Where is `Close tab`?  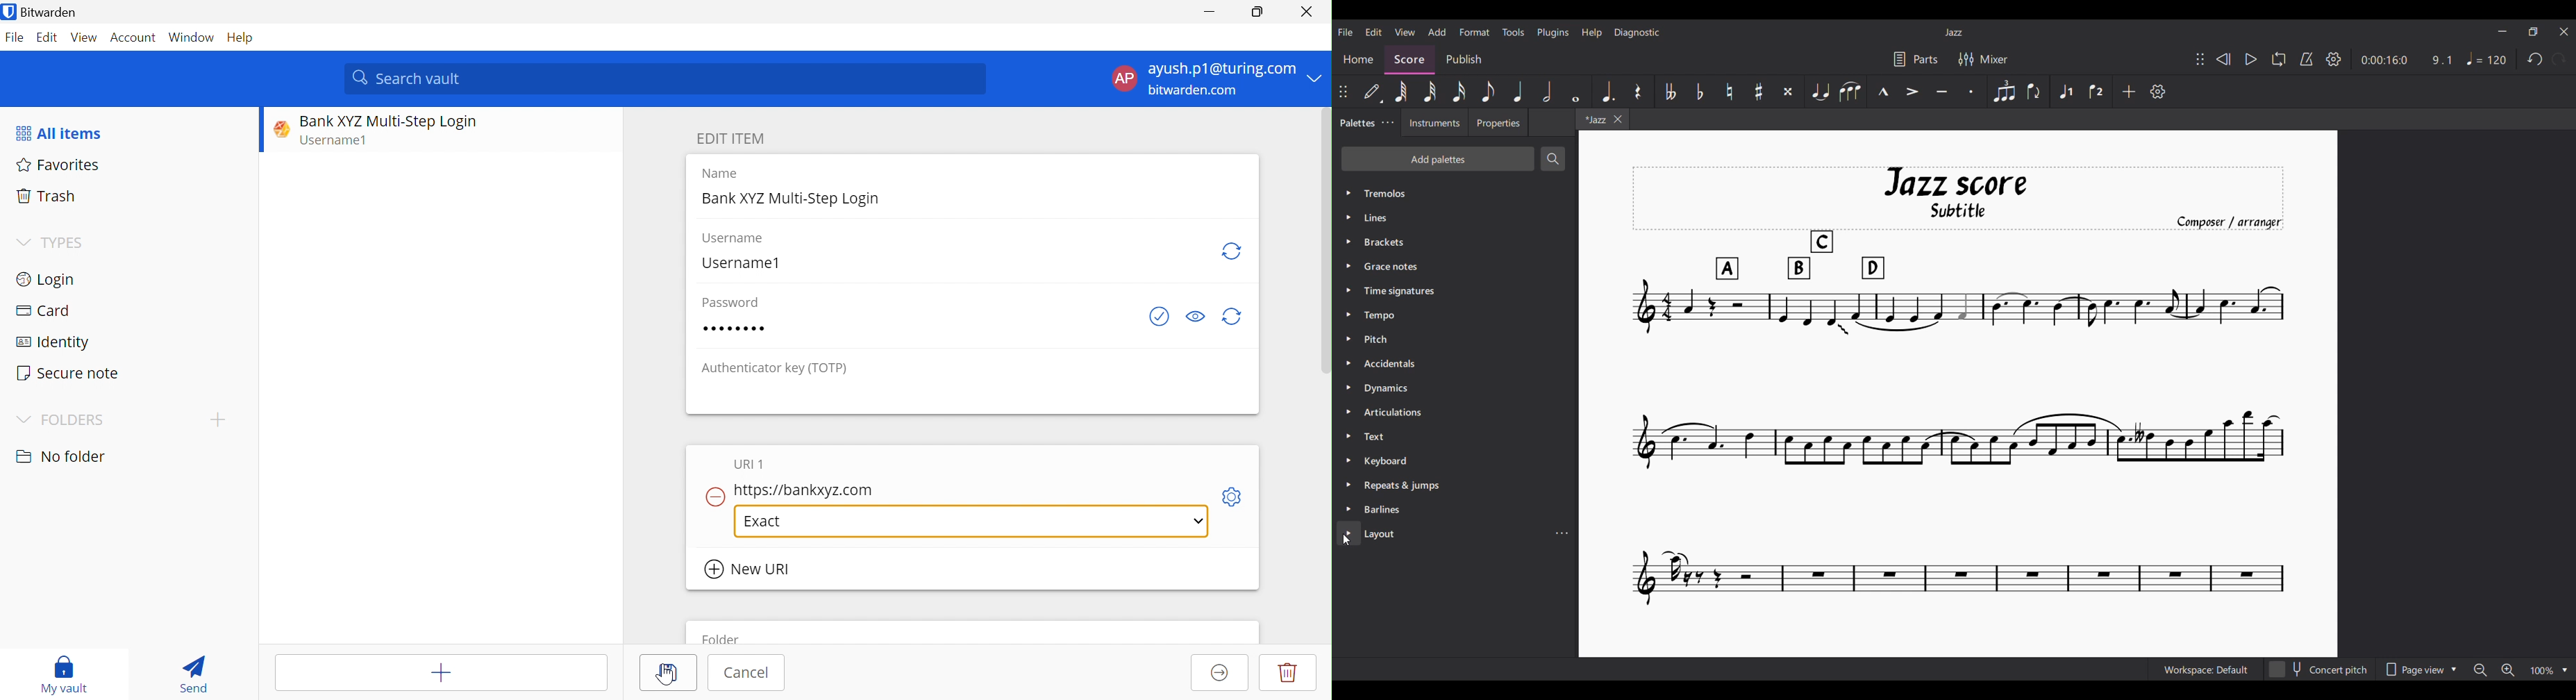
Close tab is located at coordinates (1618, 119).